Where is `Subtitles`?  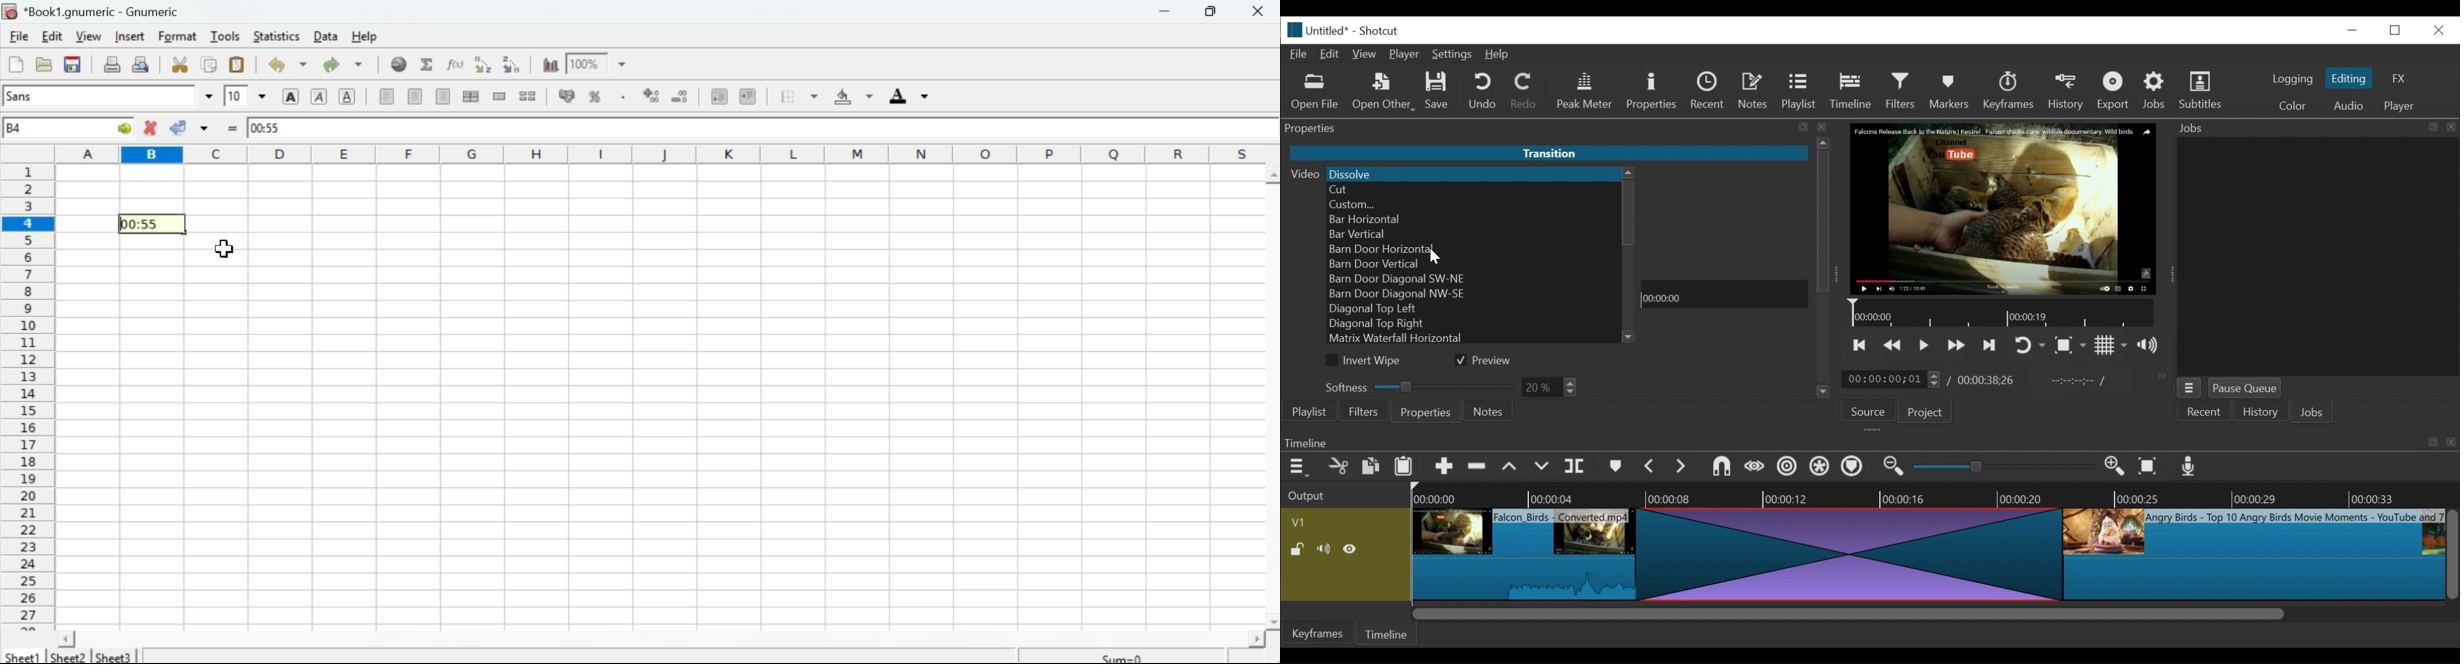 Subtitles is located at coordinates (2201, 90).